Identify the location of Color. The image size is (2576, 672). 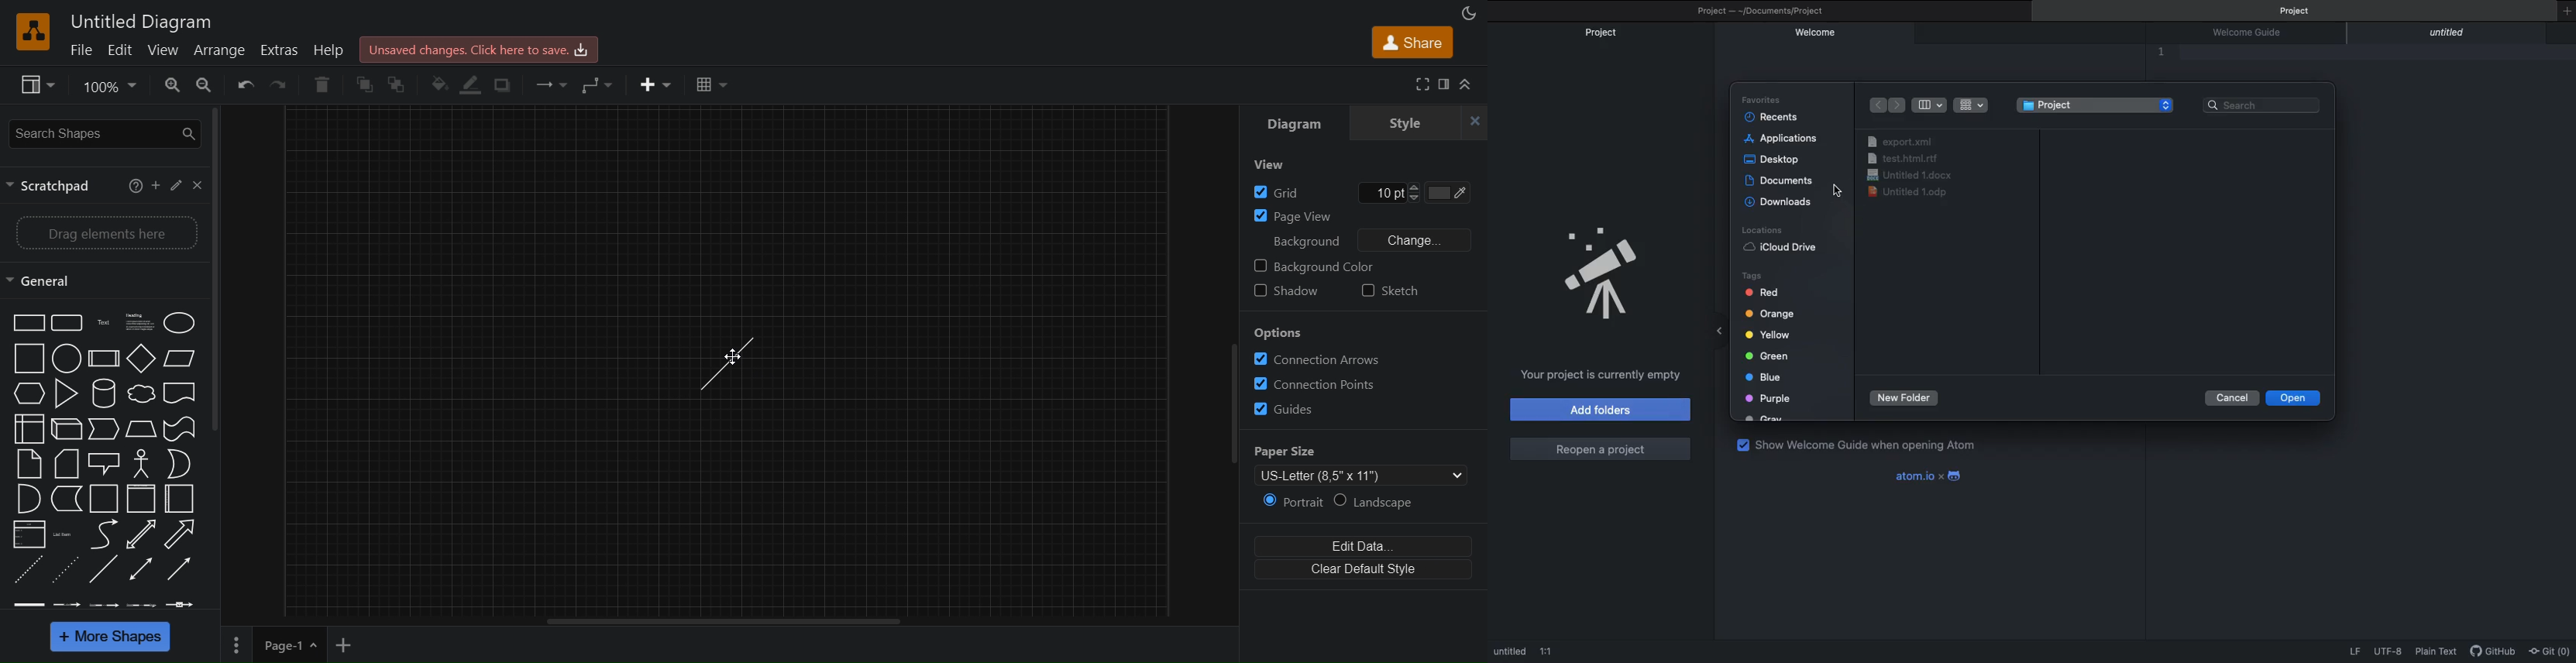
(1451, 194).